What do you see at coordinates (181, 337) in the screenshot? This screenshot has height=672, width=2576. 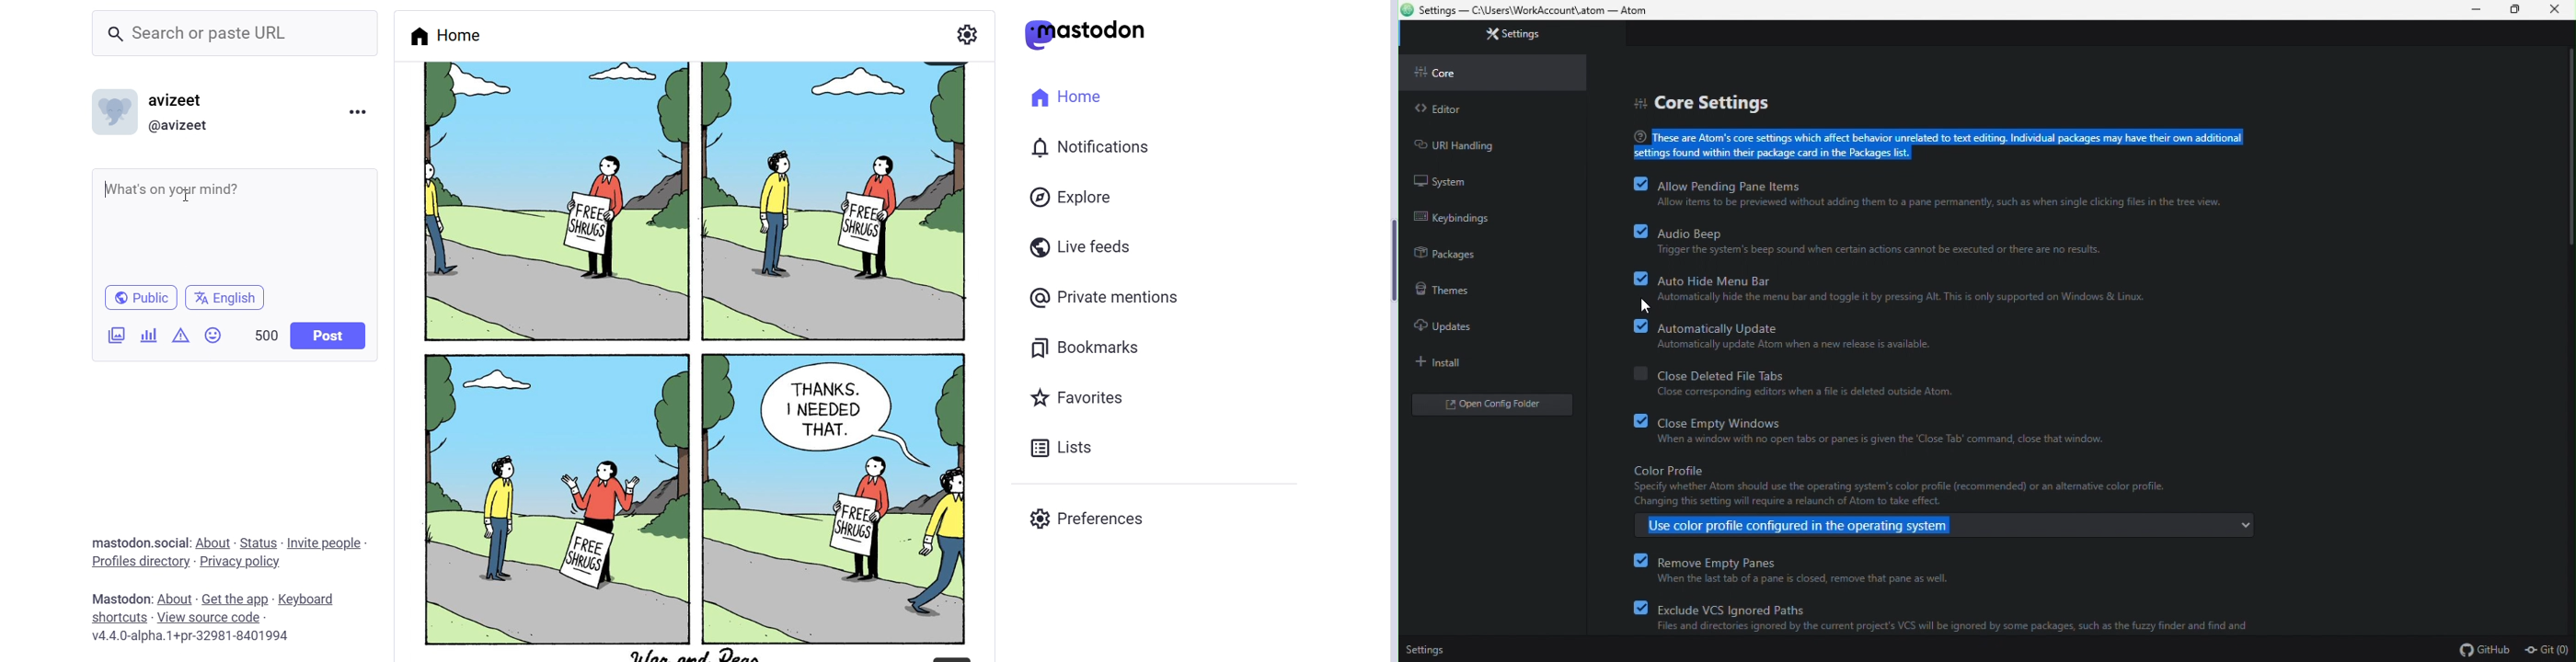 I see `Content Warning` at bounding box center [181, 337].